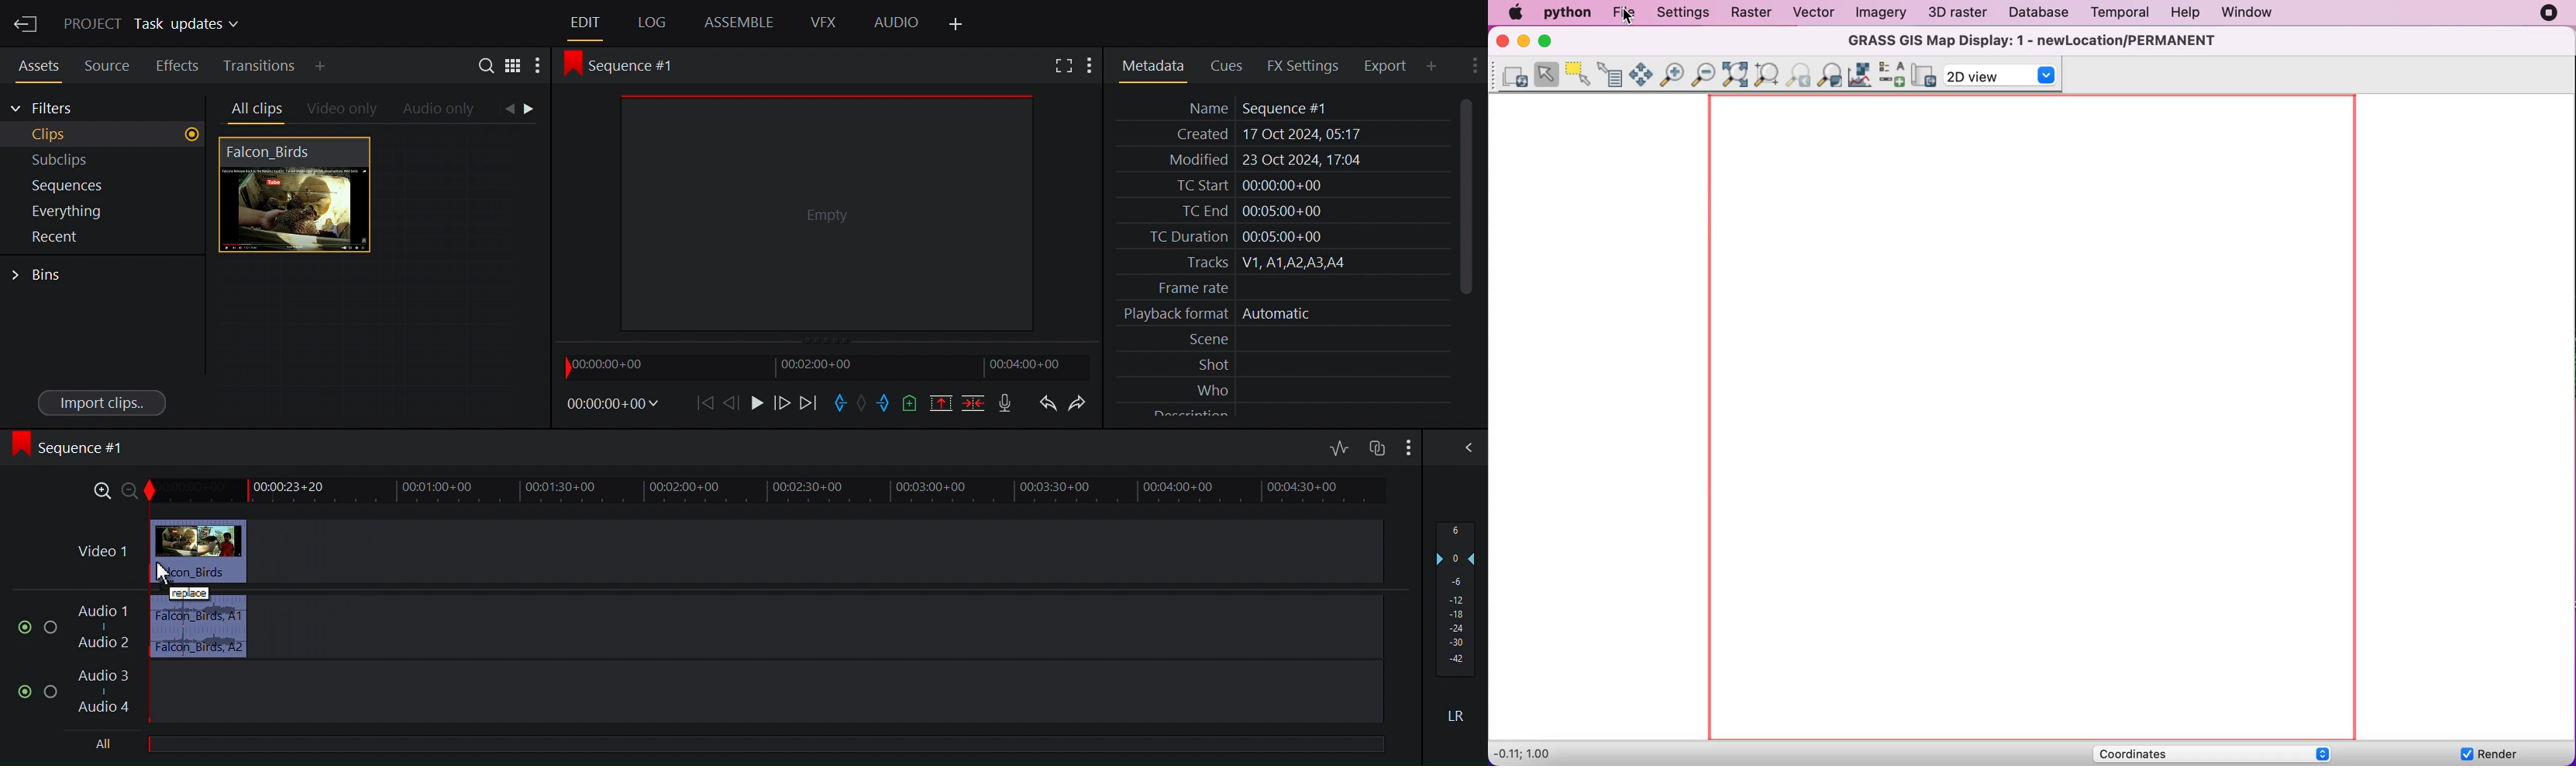 The height and width of the screenshot is (784, 2576). What do you see at coordinates (1093, 66) in the screenshot?
I see `Show settings menu` at bounding box center [1093, 66].